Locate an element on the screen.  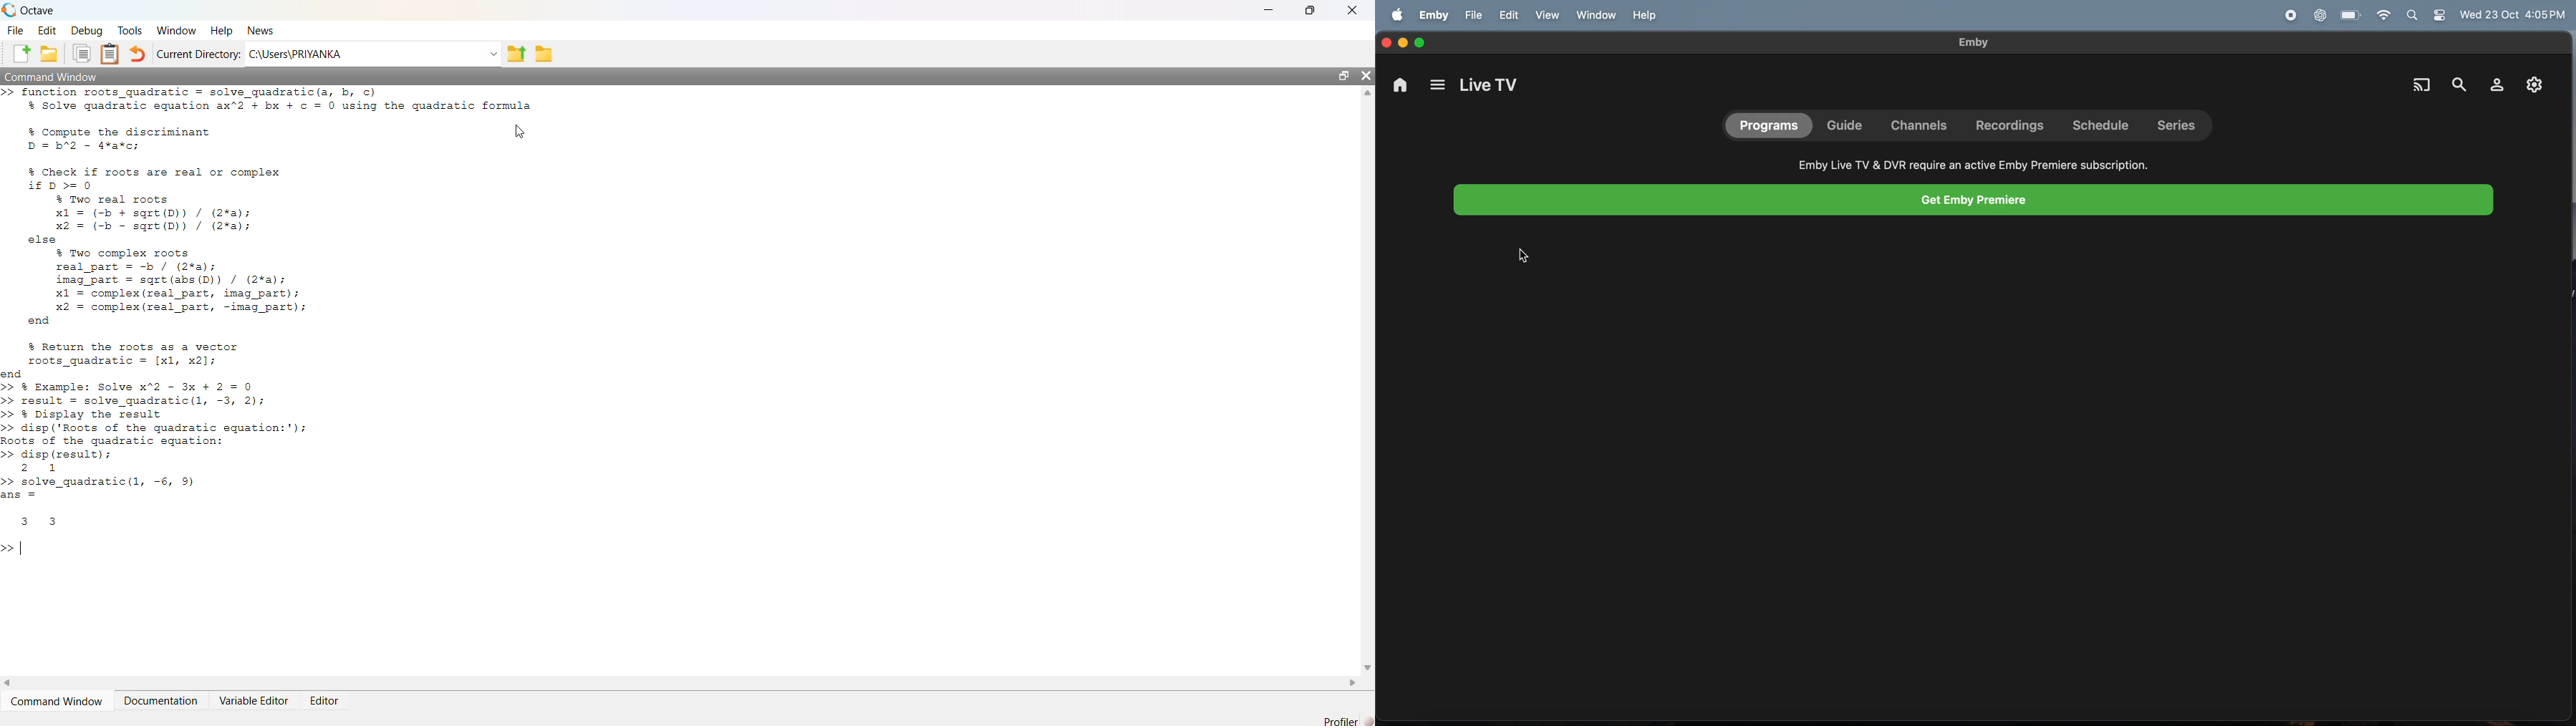
Open an existing file in editor is located at coordinates (48, 54).